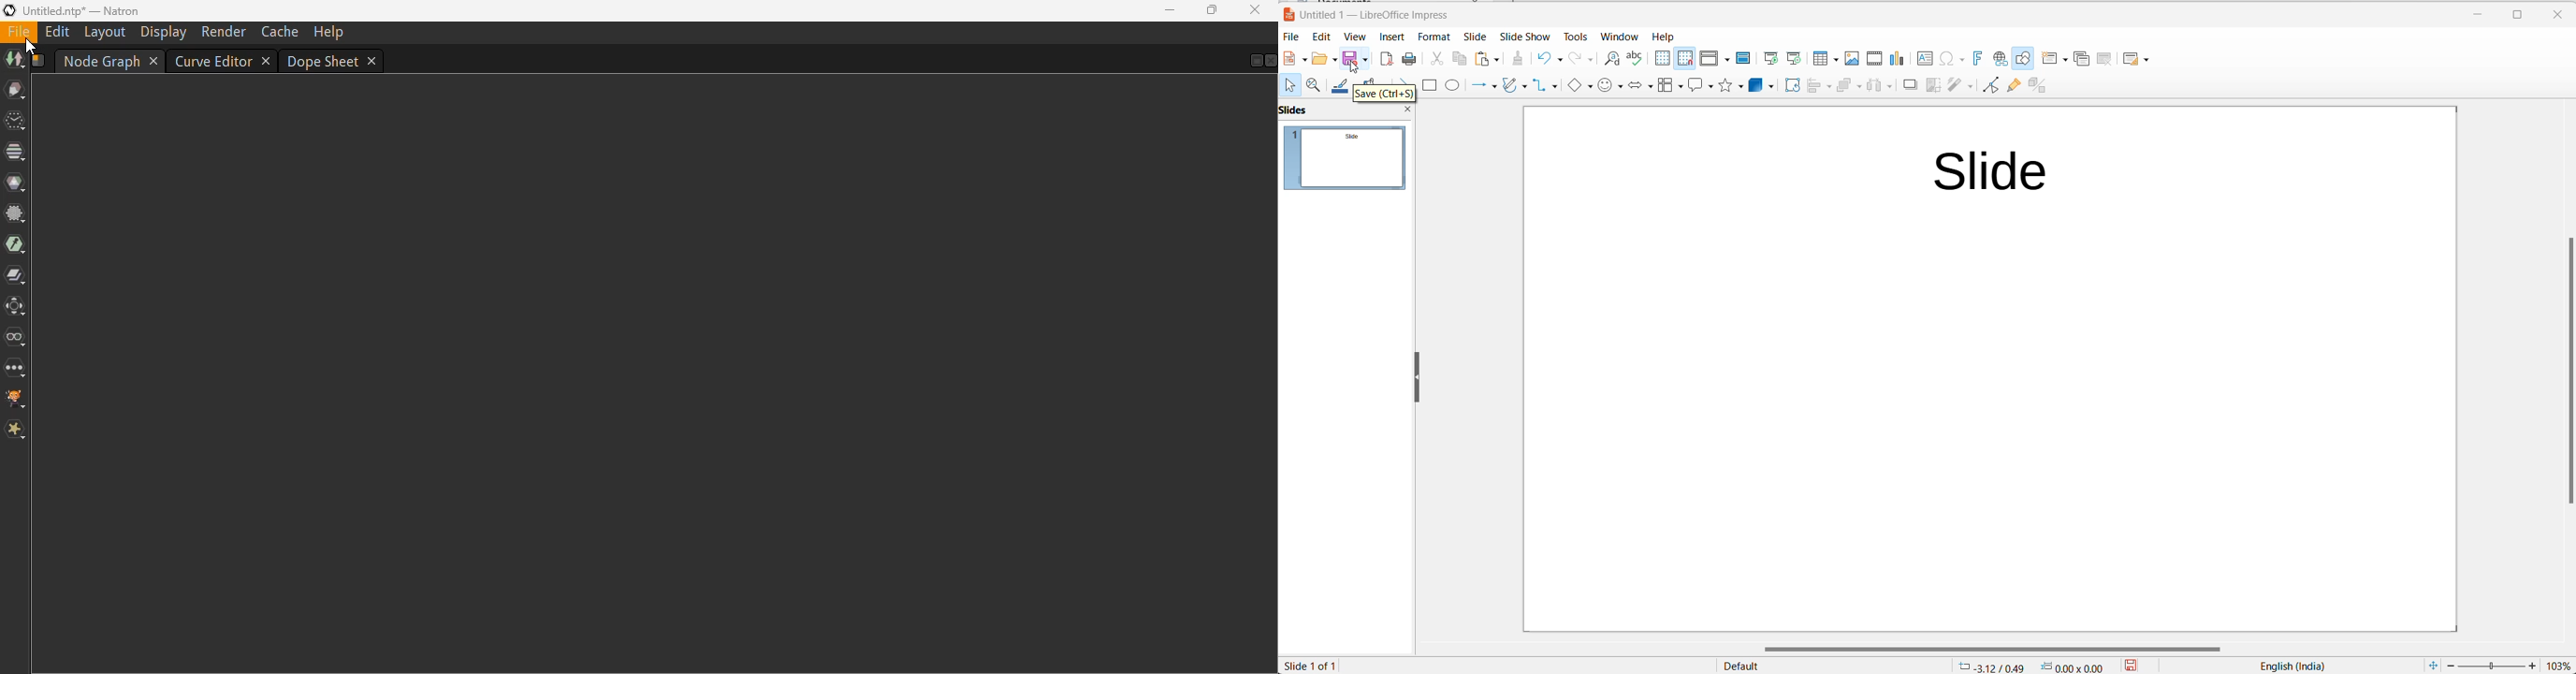 The height and width of the screenshot is (700, 2576). What do you see at coordinates (1920, 59) in the screenshot?
I see `insert text` at bounding box center [1920, 59].